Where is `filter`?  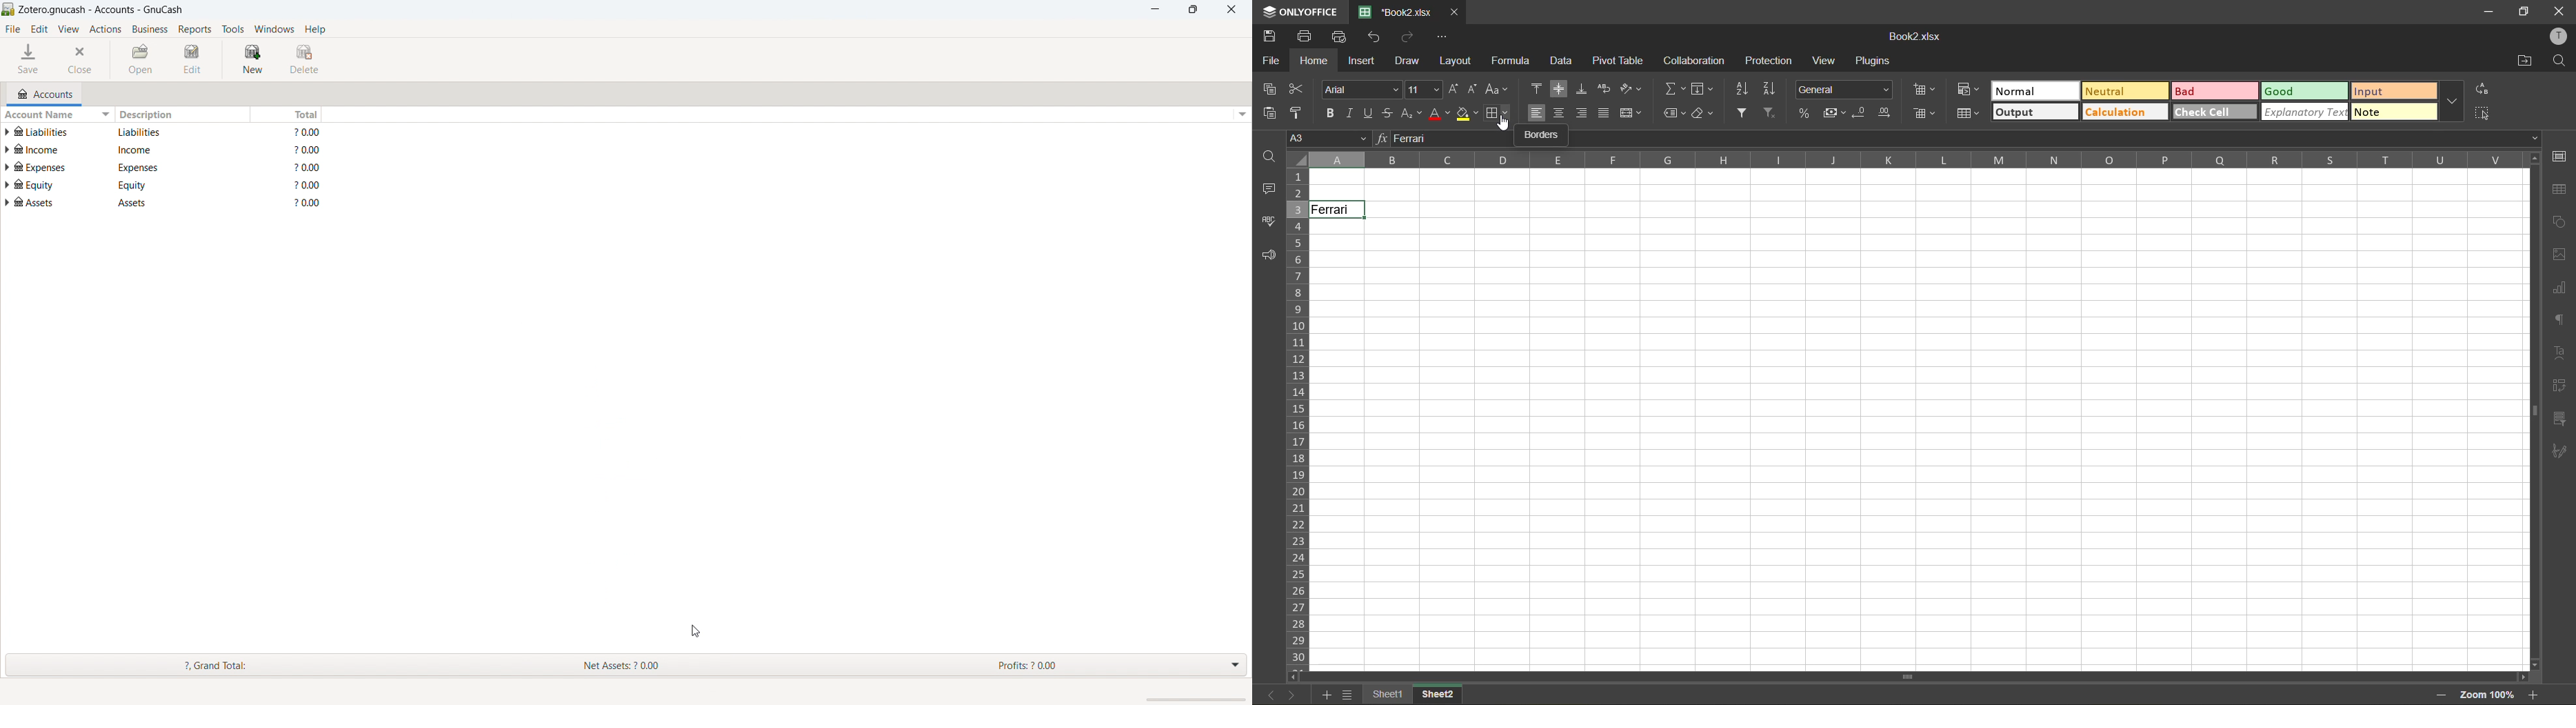 filter is located at coordinates (1741, 112).